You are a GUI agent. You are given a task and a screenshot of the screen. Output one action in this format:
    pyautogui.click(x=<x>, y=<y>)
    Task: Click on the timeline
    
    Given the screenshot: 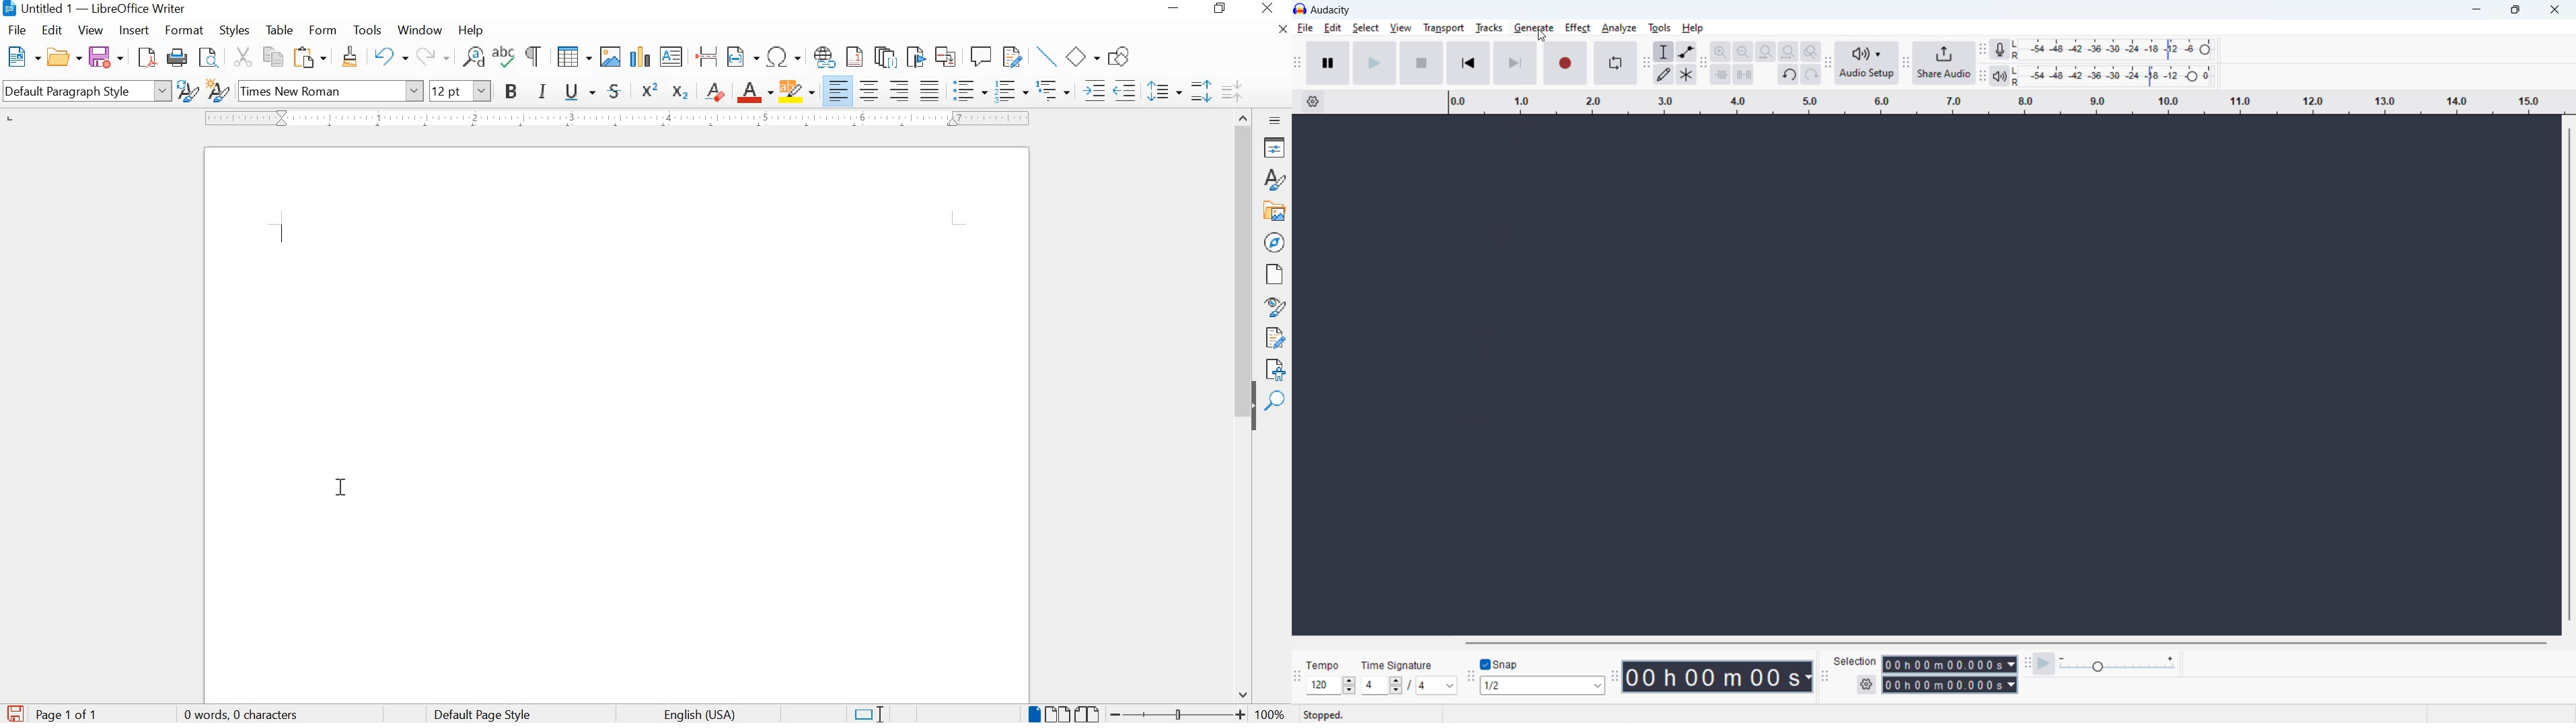 What is the action you would take?
    pyautogui.click(x=2004, y=103)
    